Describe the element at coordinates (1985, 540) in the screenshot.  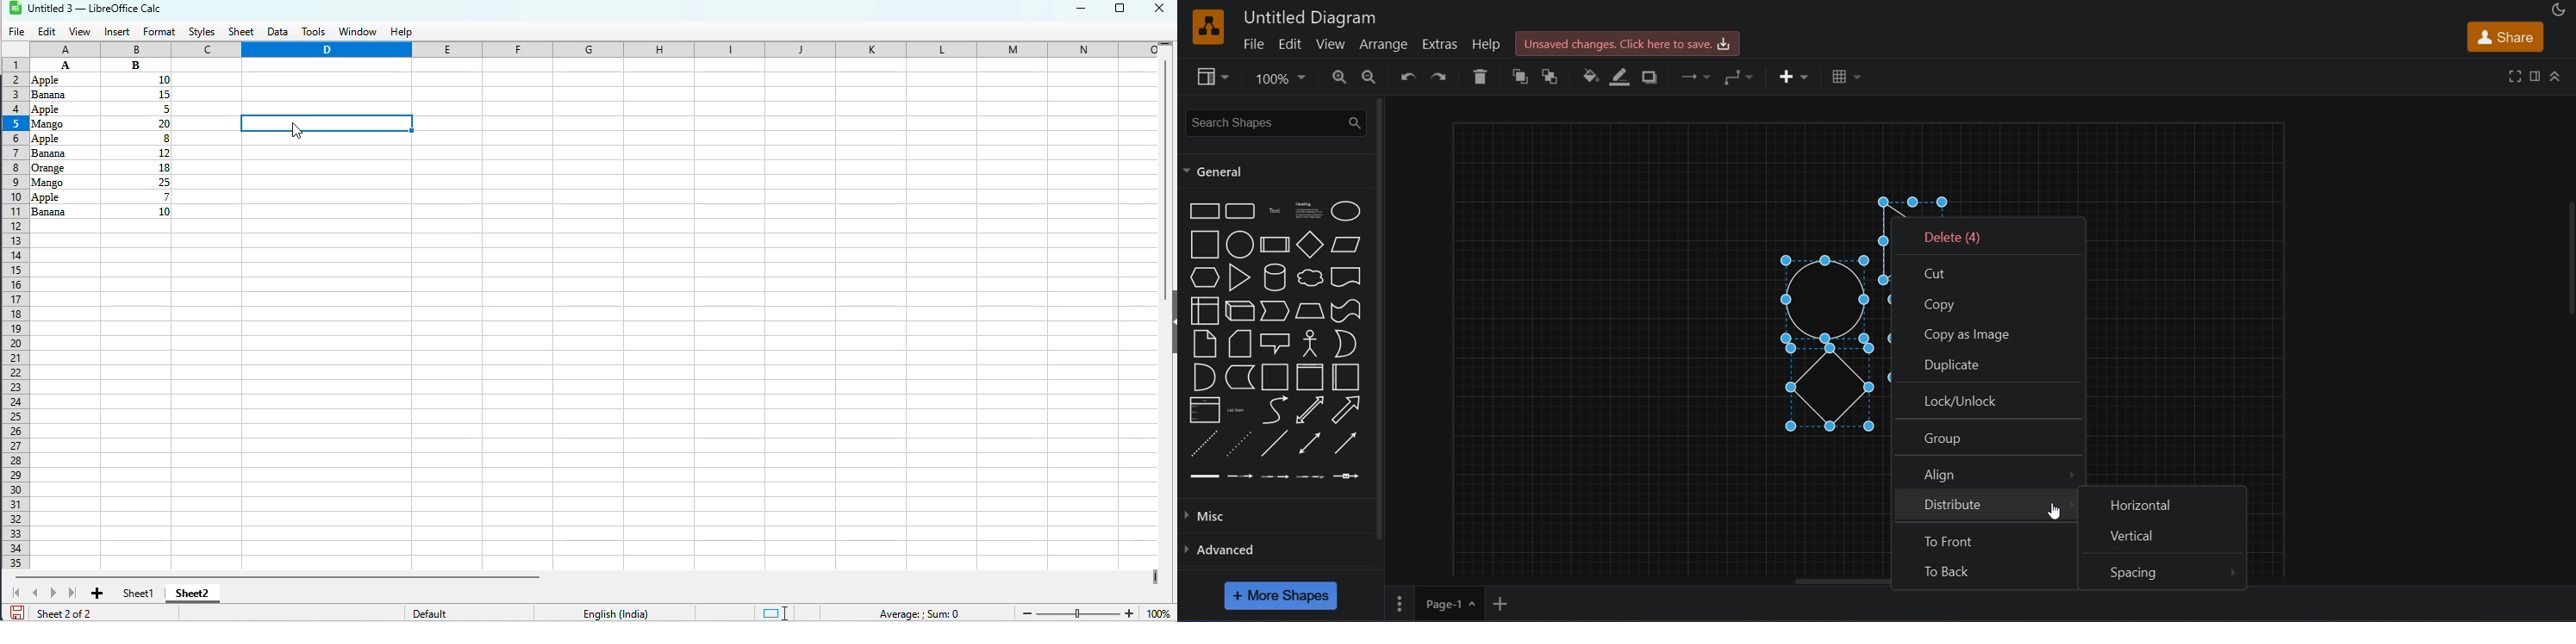
I see `to front` at that location.